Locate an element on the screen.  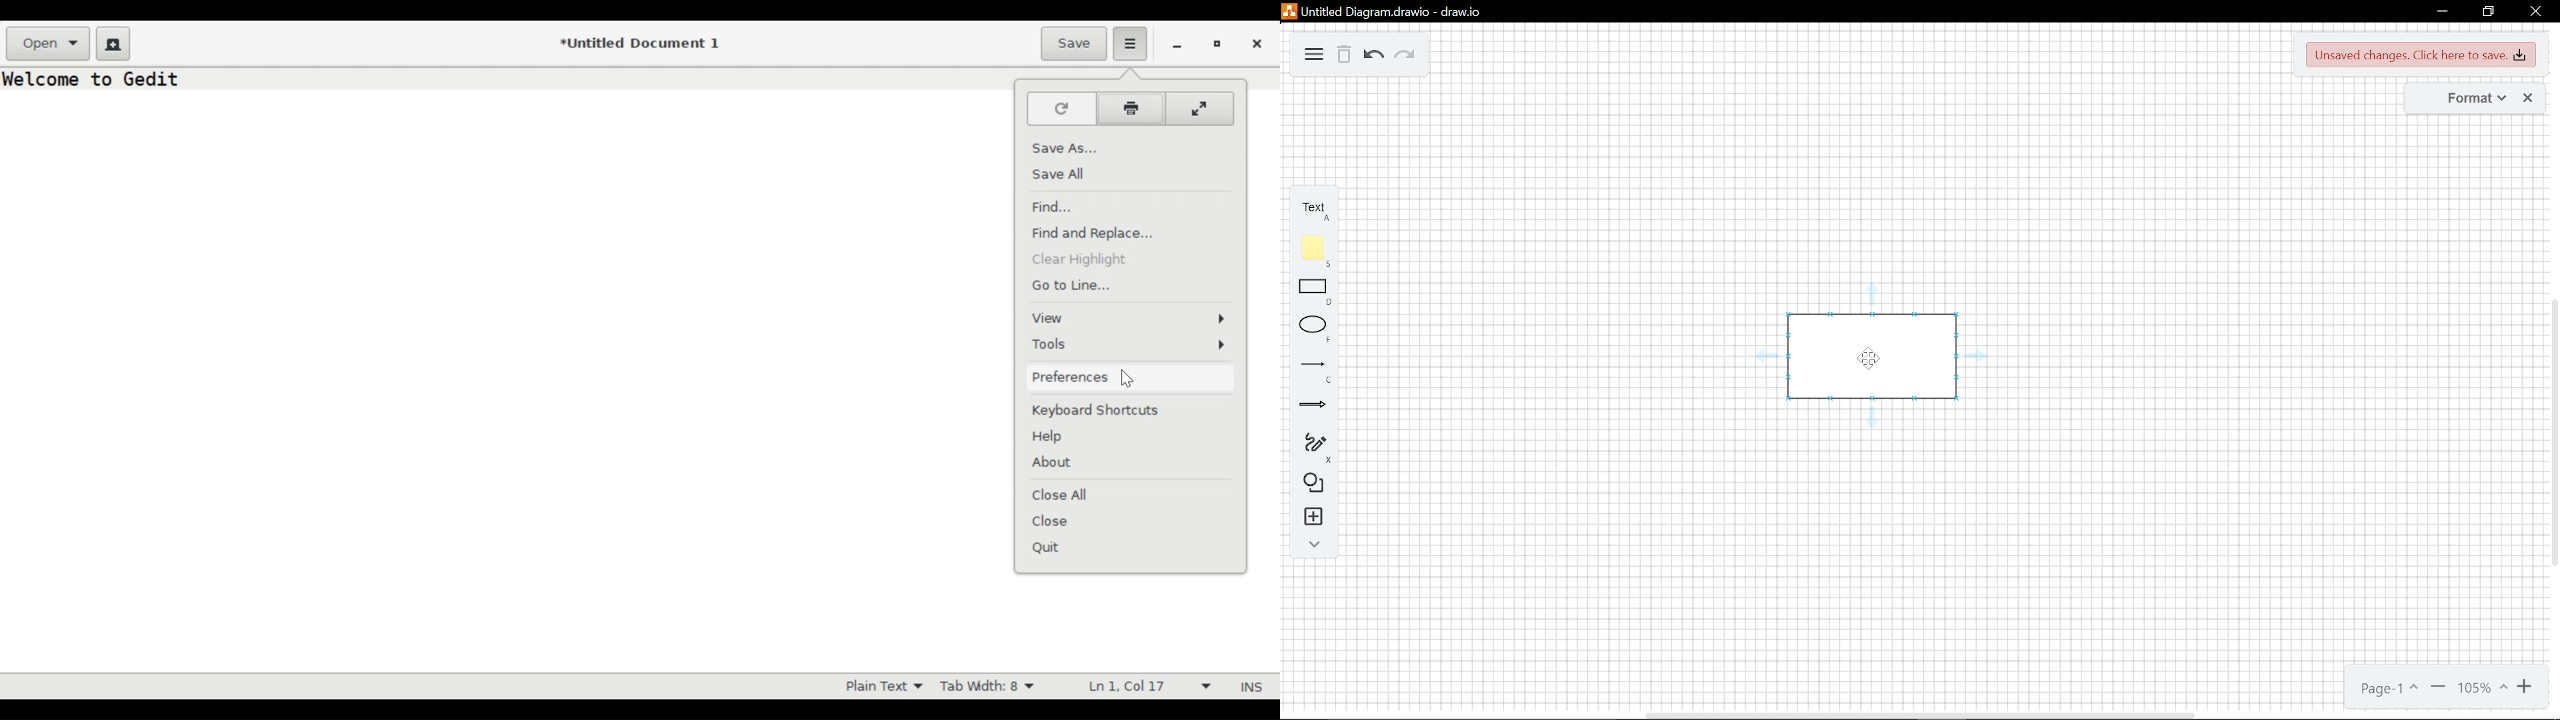
Print is located at coordinates (1129, 109).